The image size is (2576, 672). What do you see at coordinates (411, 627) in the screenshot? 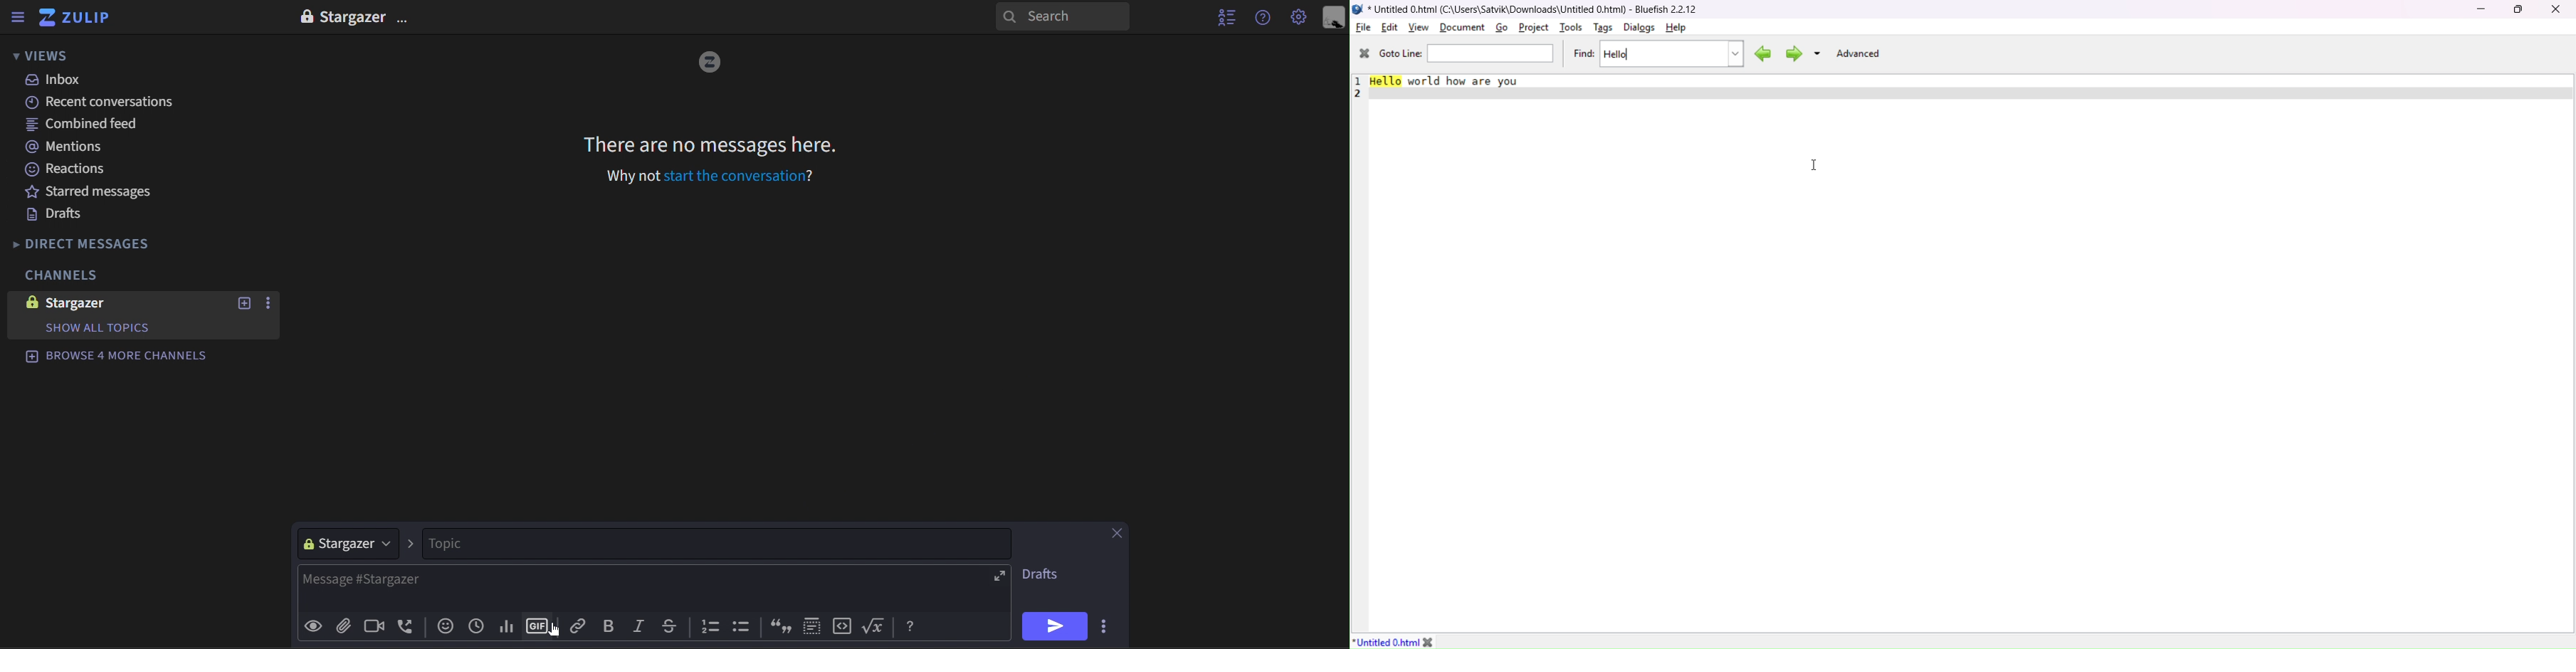
I see `add voice call` at bounding box center [411, 627].